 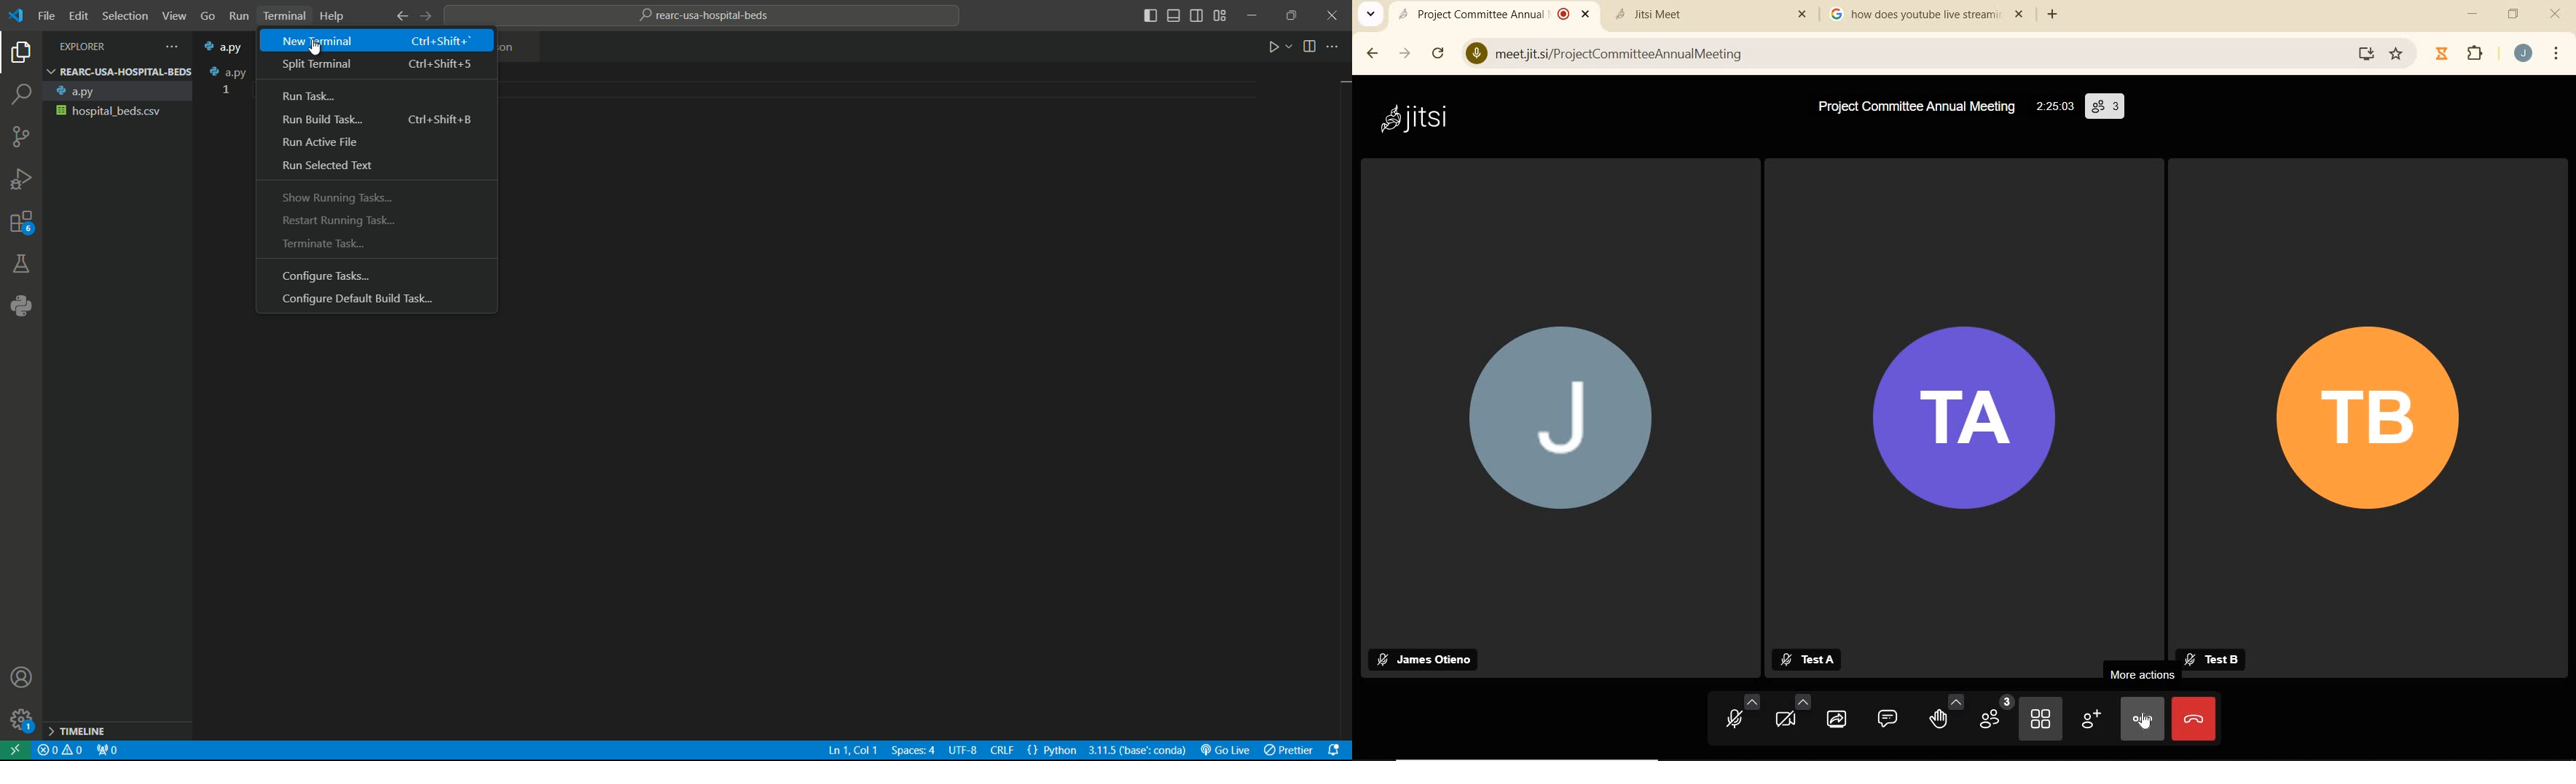 What do you see at coordinates (225, 89) in the screenshot?
I see `1` at bounding box center [225, 89].